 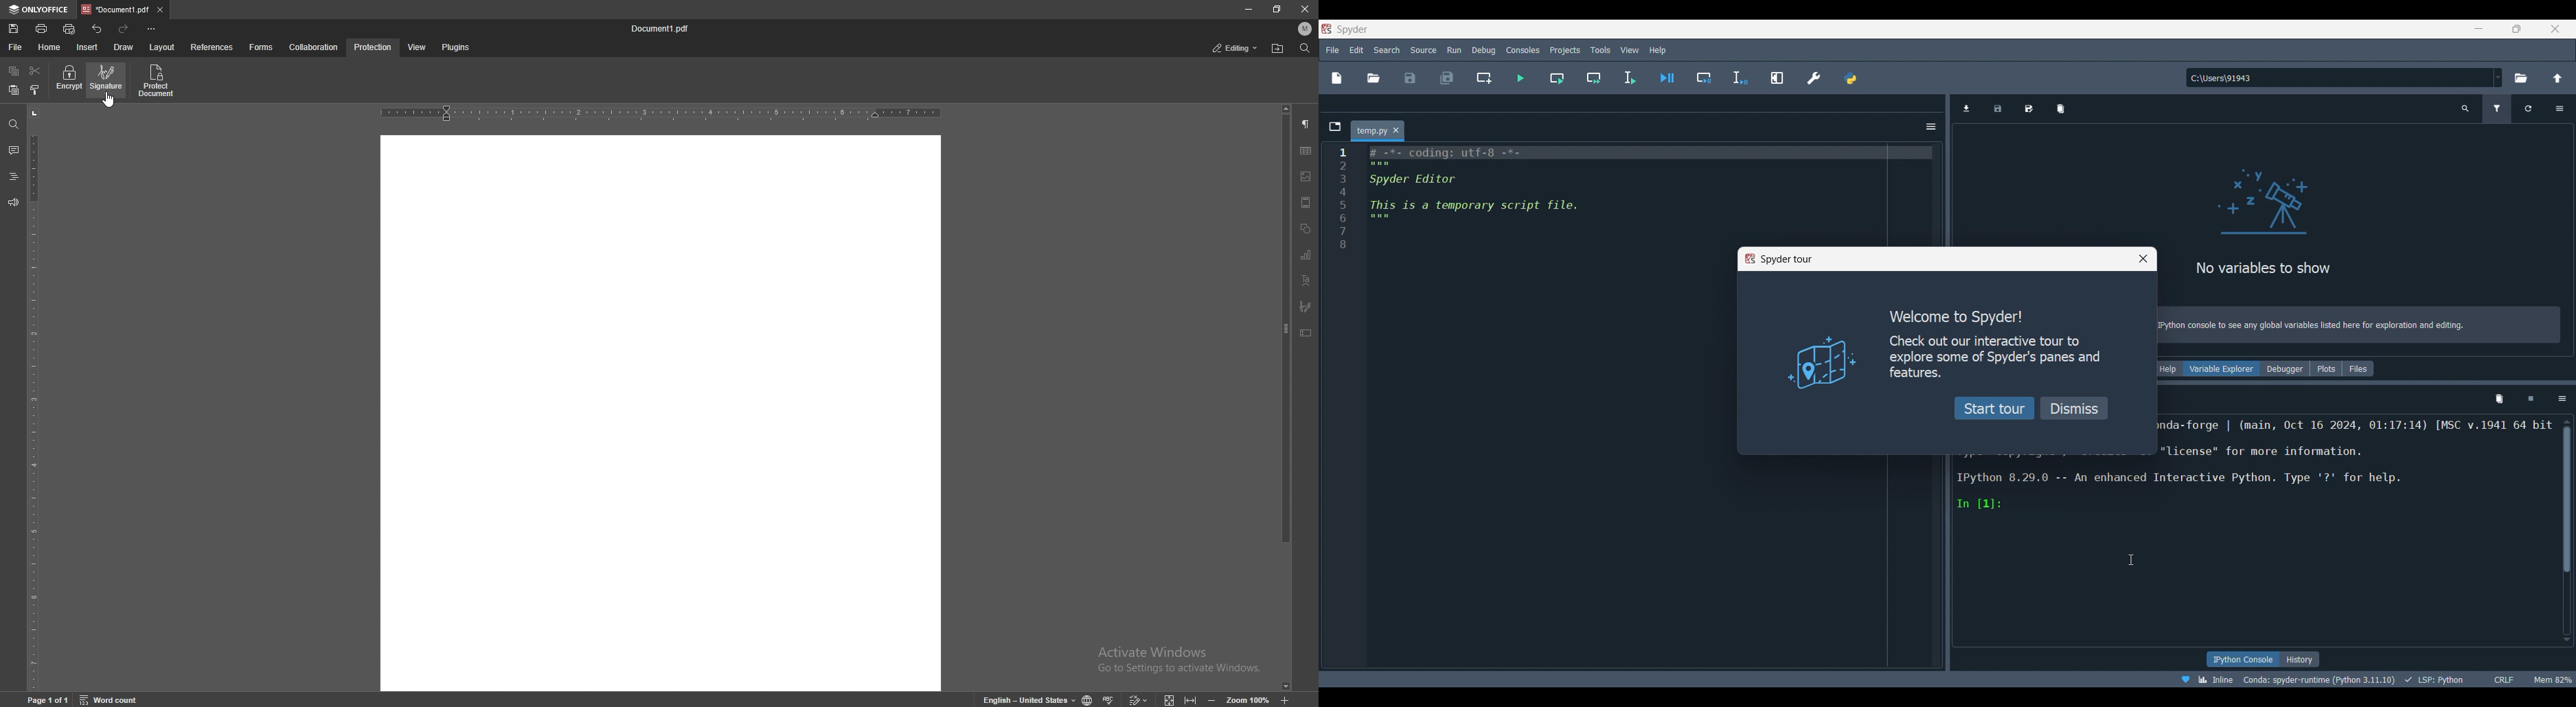 I want to click on resize, so click(x=1278, y=9).